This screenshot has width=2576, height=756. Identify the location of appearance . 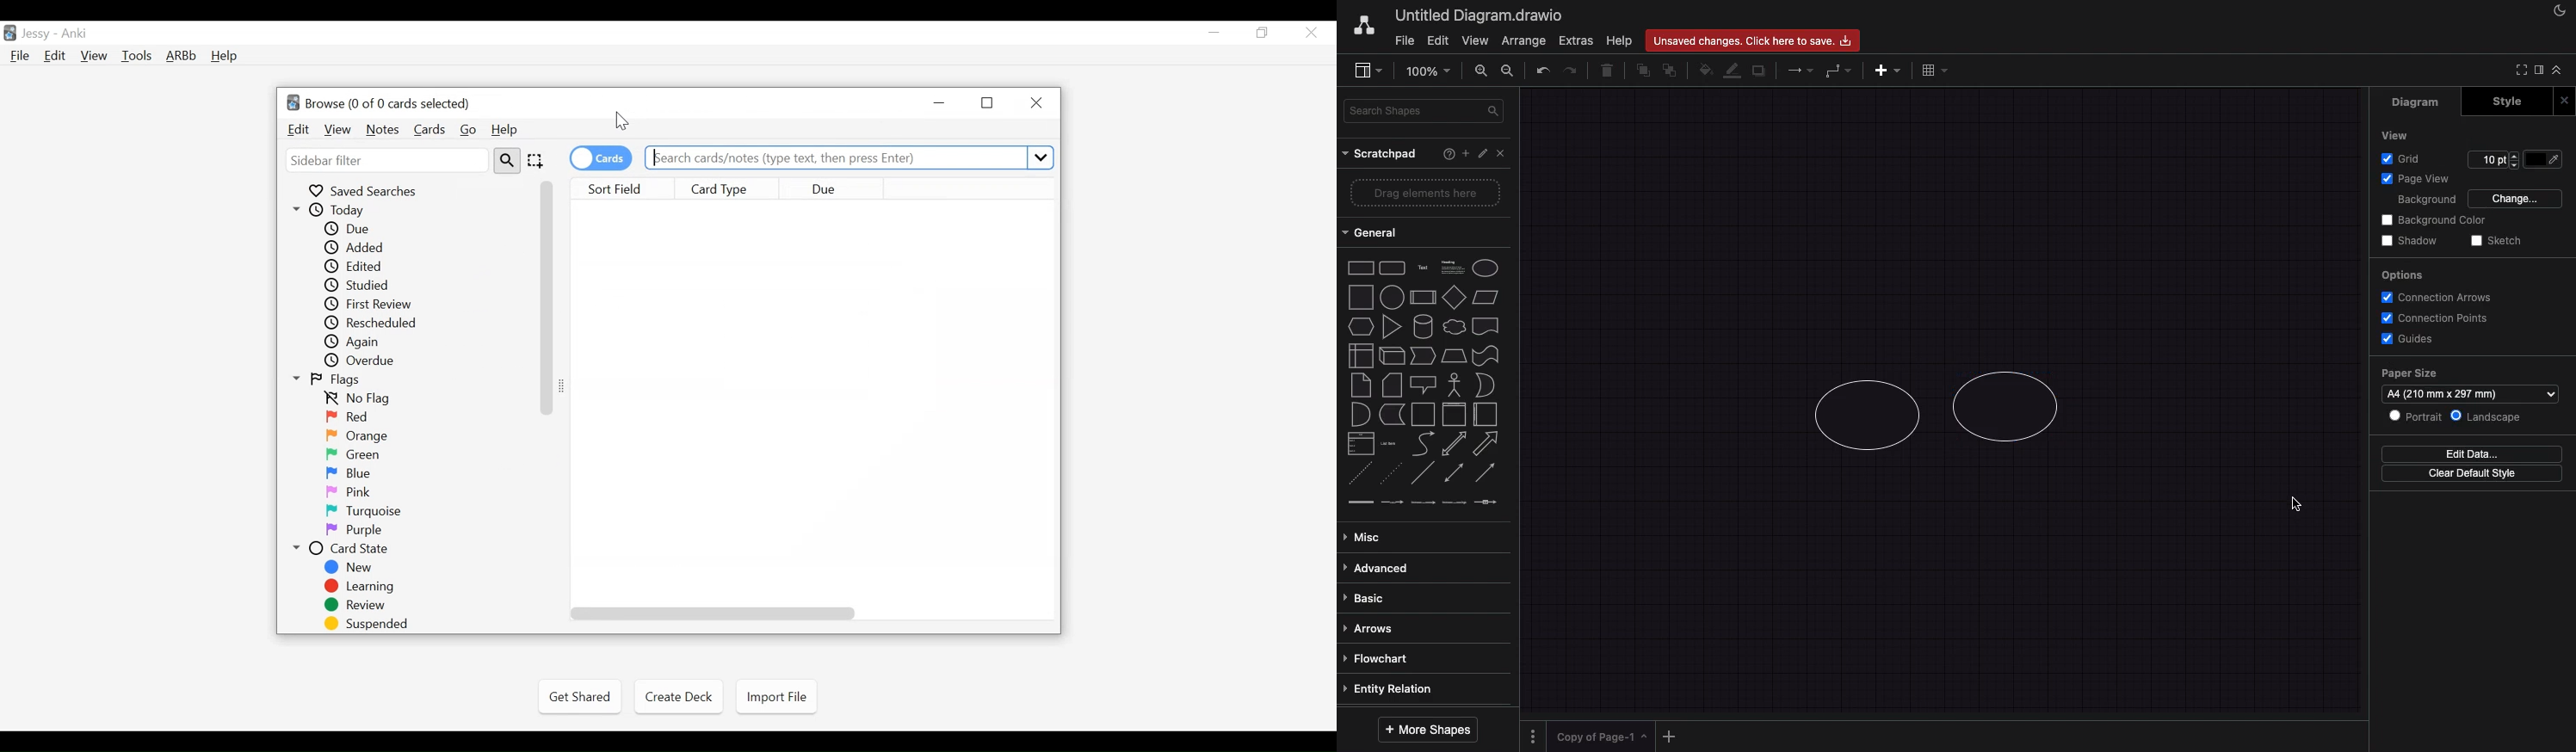
(2556, 11).